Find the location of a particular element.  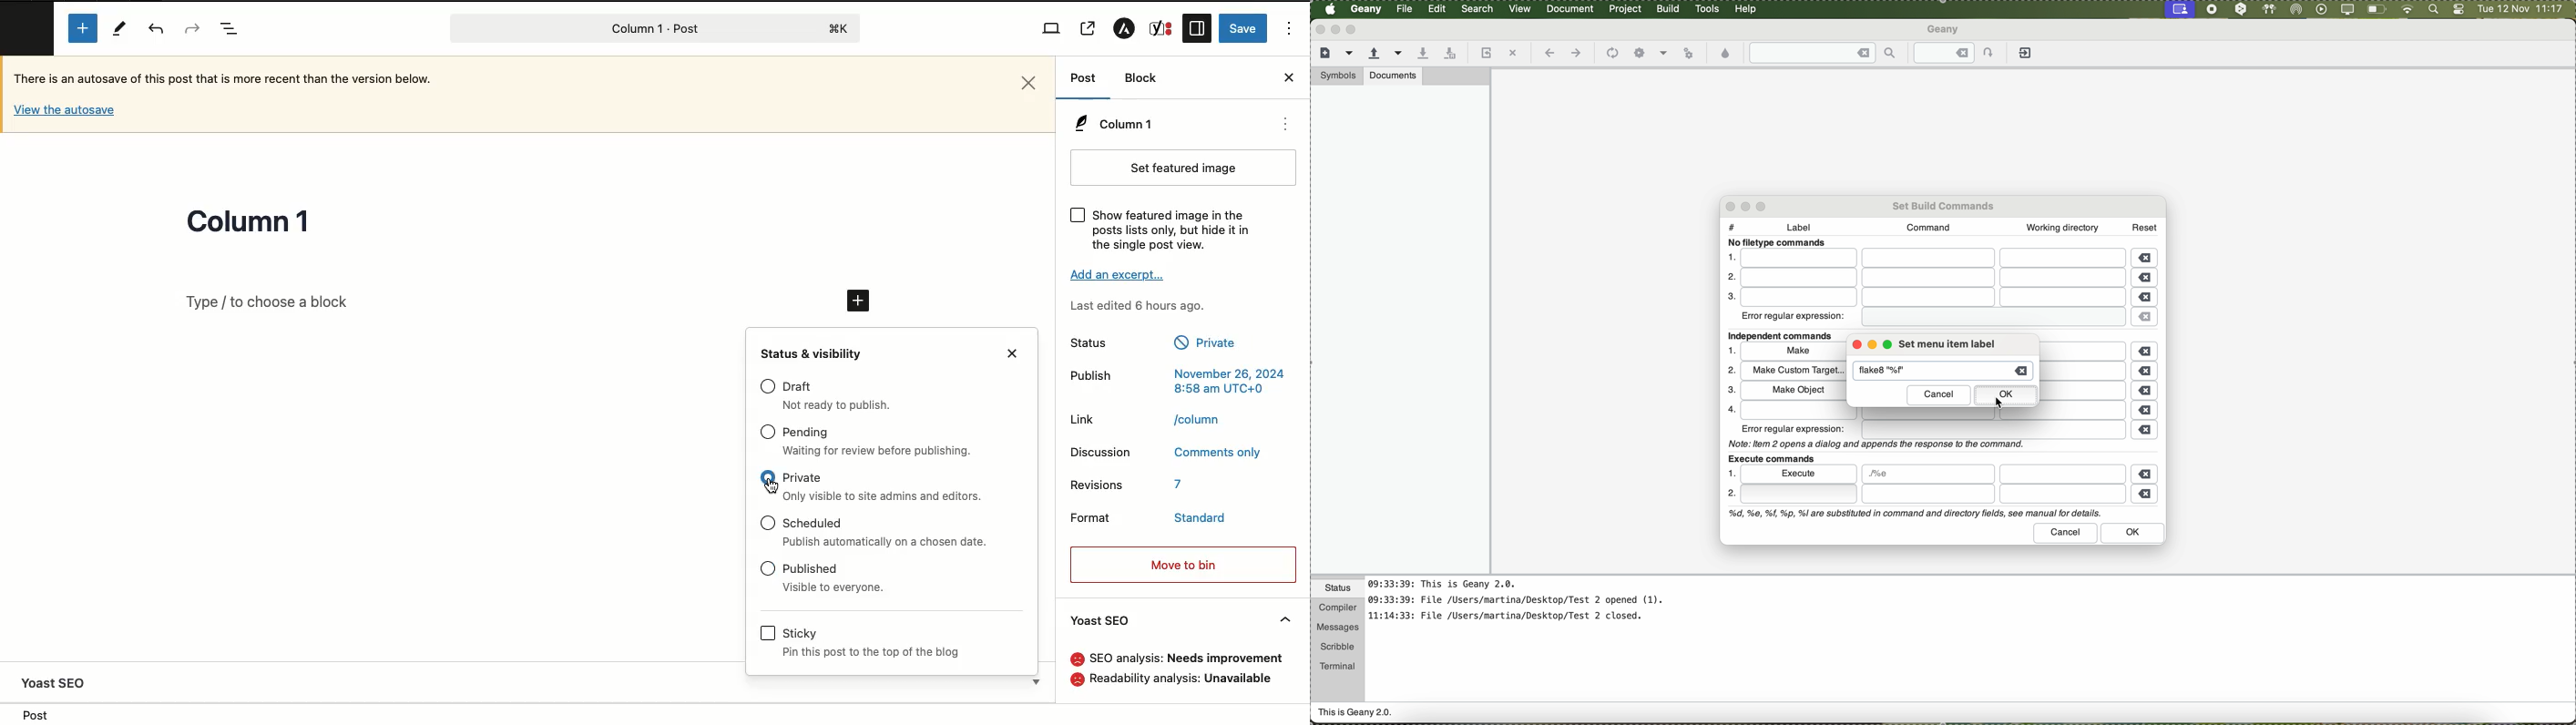

Title is located at coordinates (249, 223).